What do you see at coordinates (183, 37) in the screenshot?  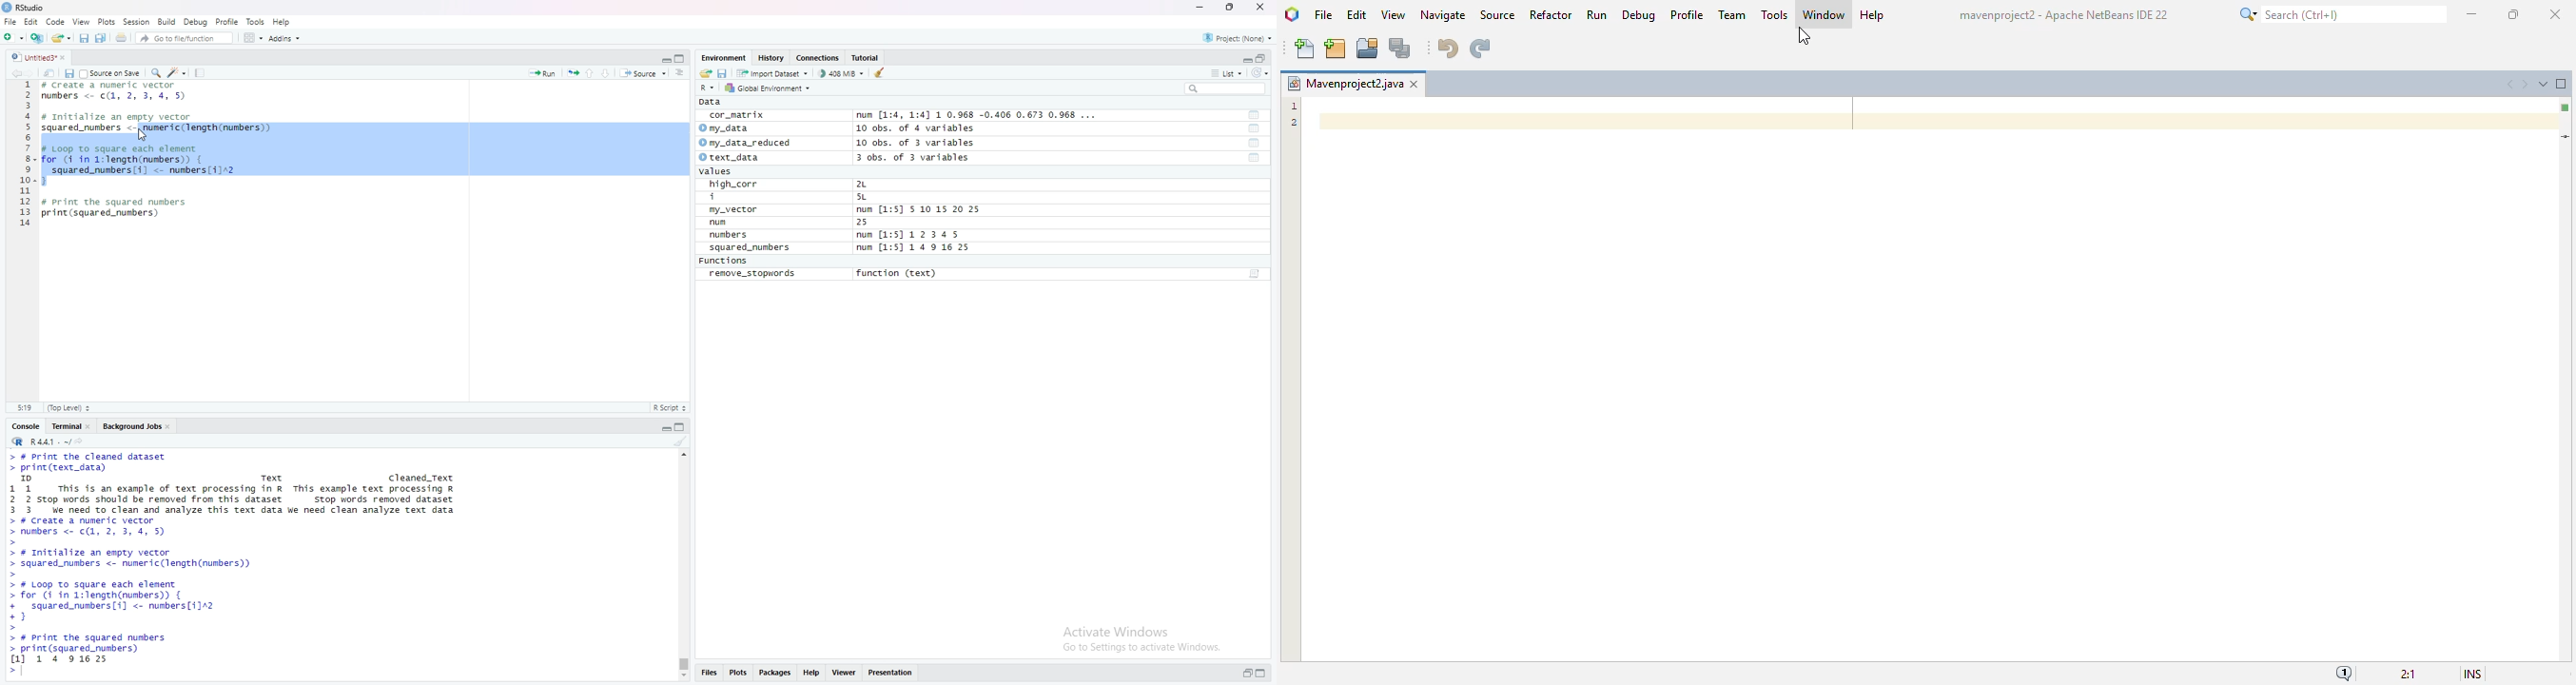 I see `Go to file/function` at bounding box center [183, 37].